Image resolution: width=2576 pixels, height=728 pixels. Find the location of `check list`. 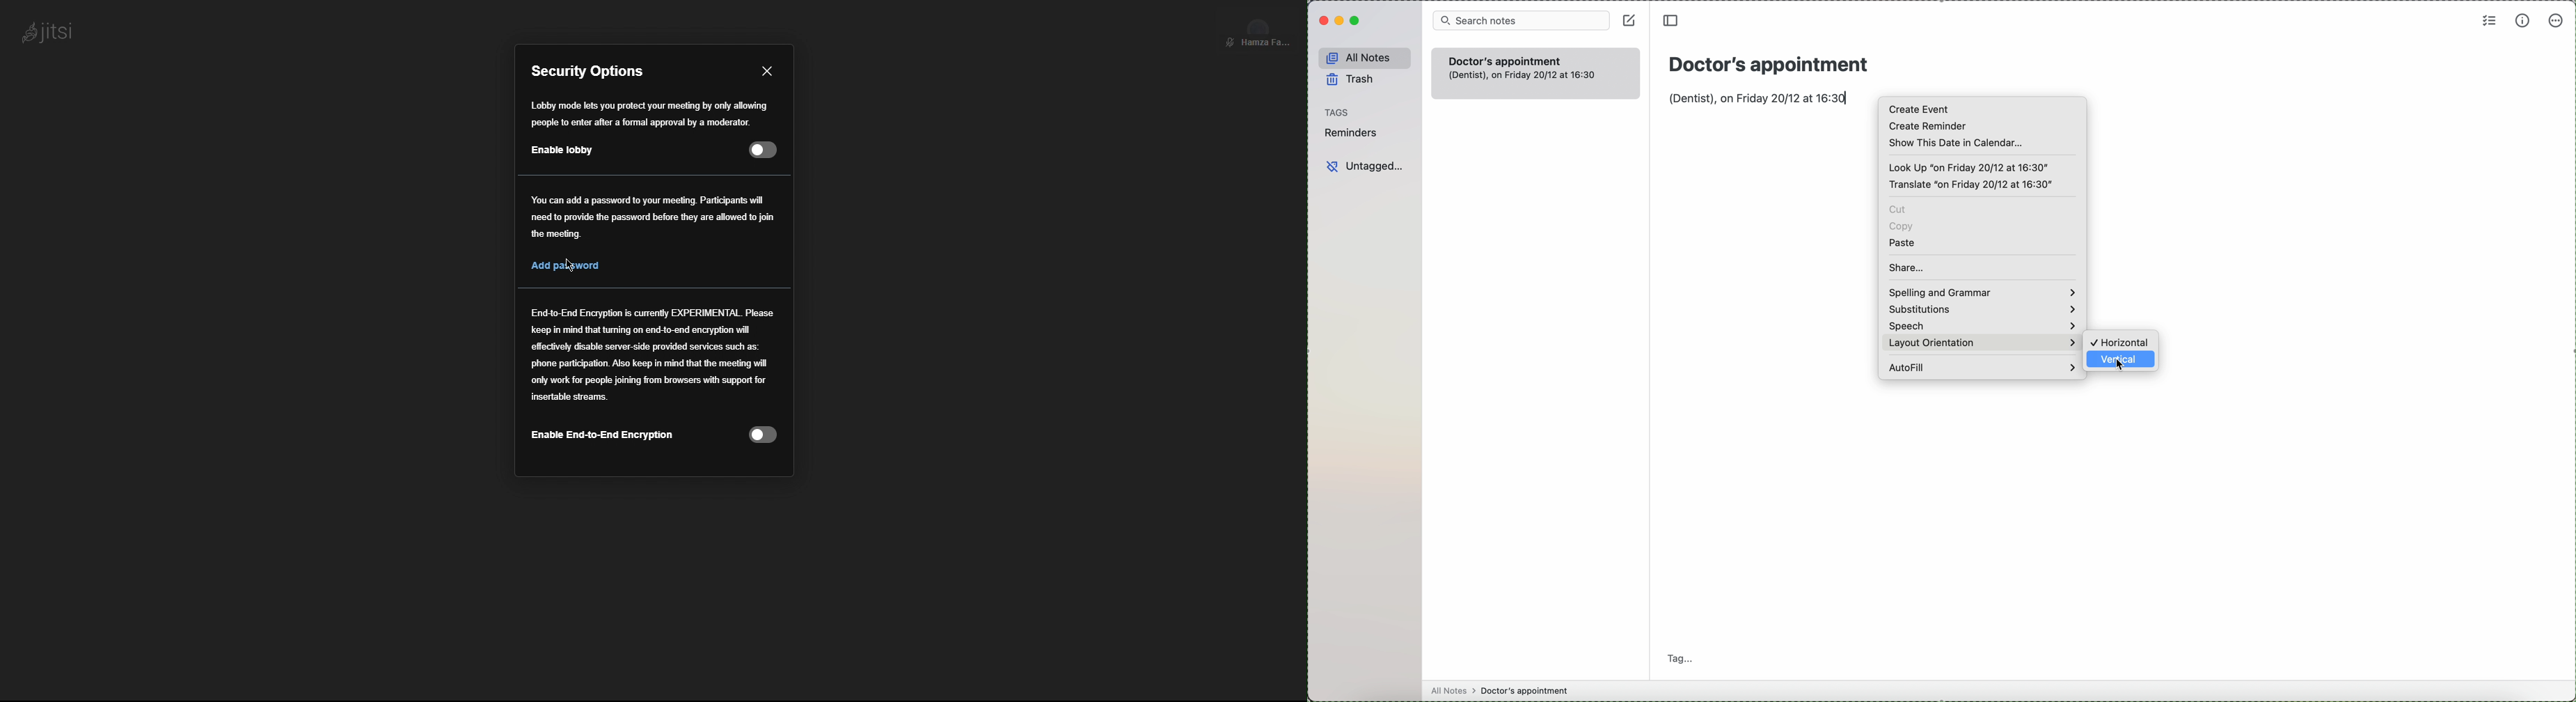

check list is located at coordinates (2487, 21).